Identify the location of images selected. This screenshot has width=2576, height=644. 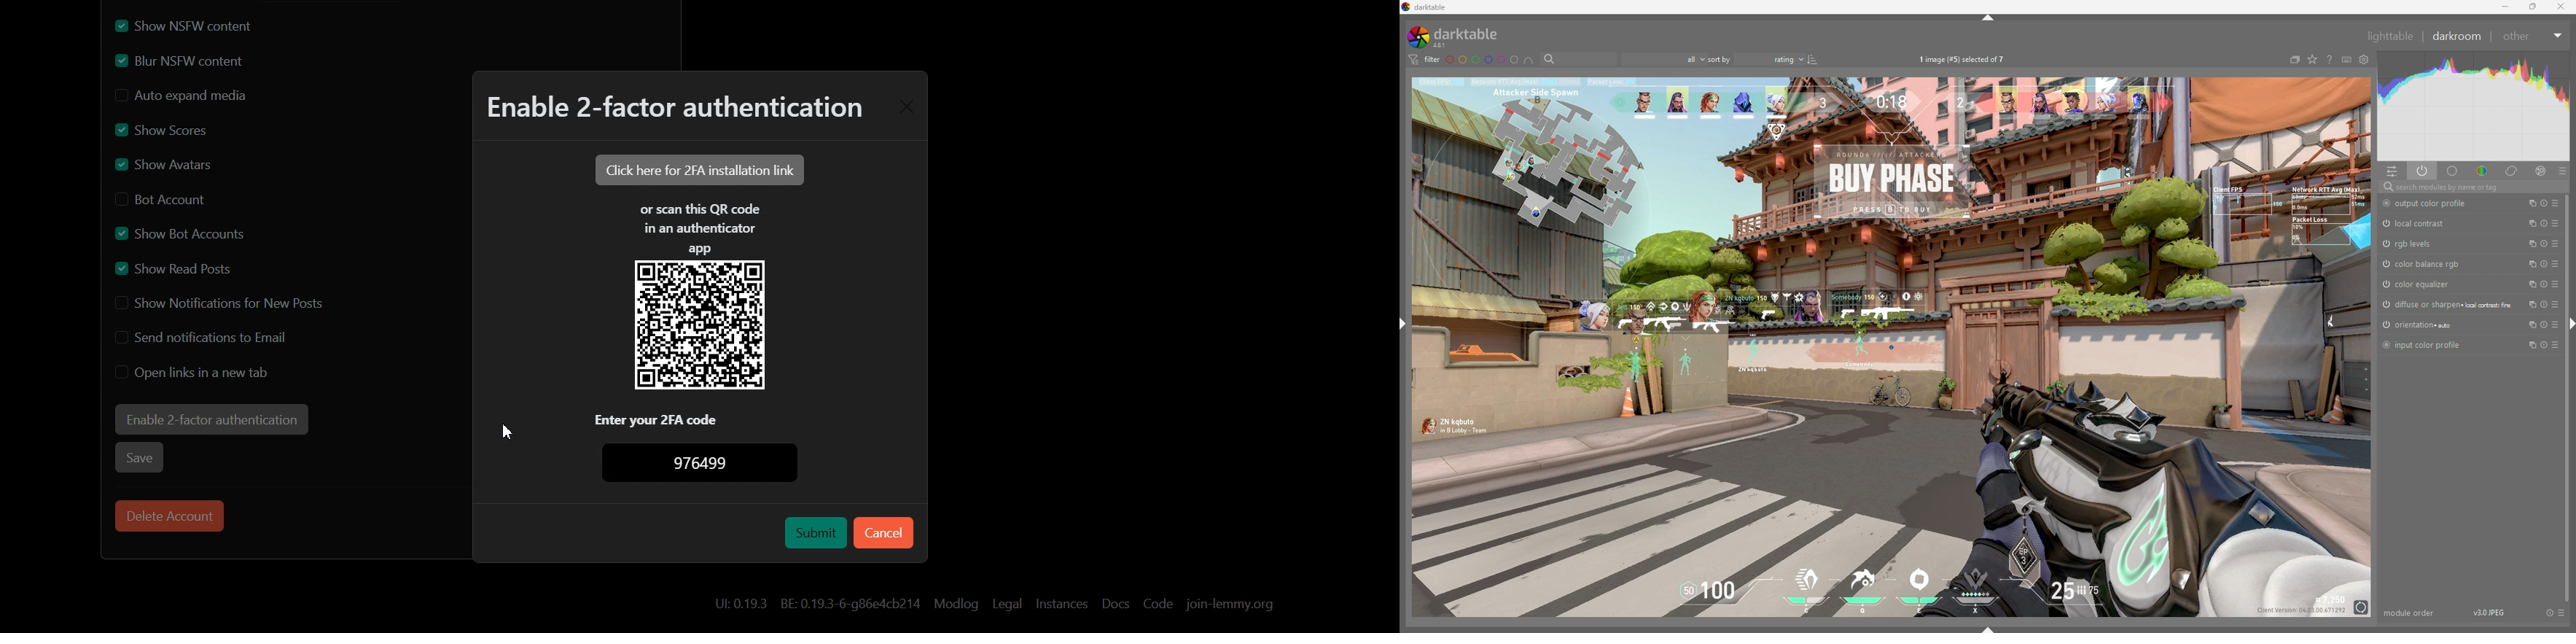
(1964, 59).